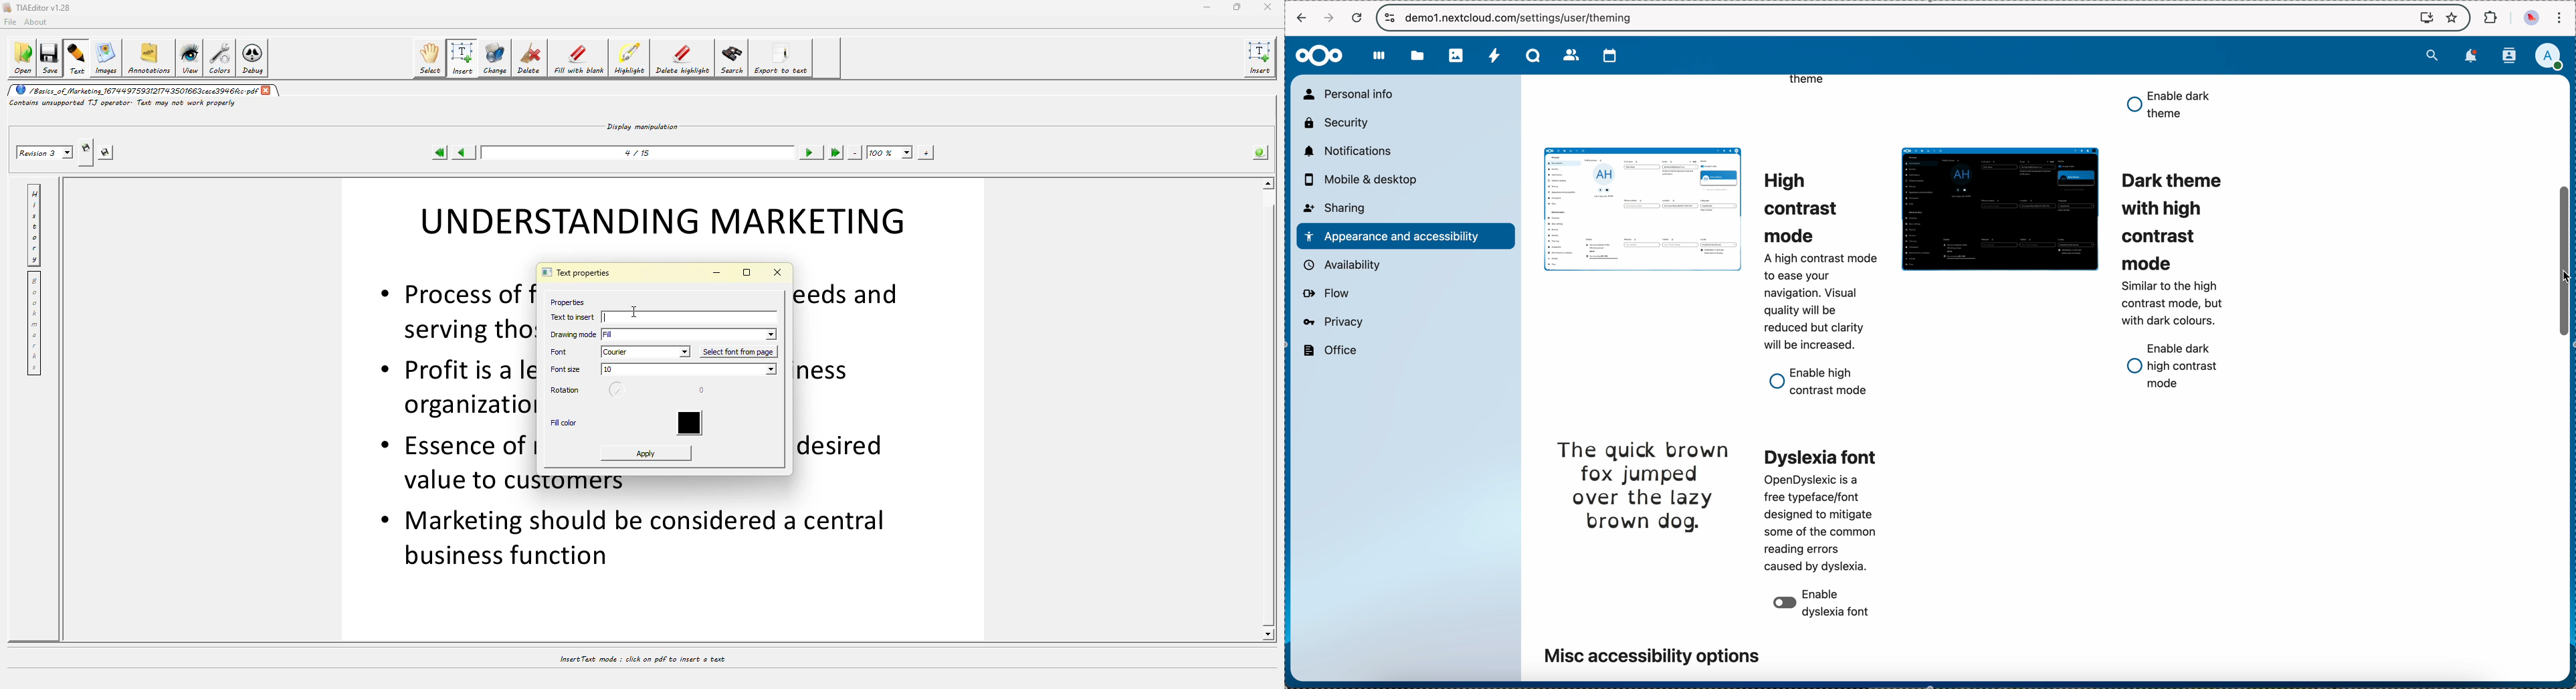 The height and width of the screenshot is (700, 2576). I want to click on personal info, so click(1353, 93).